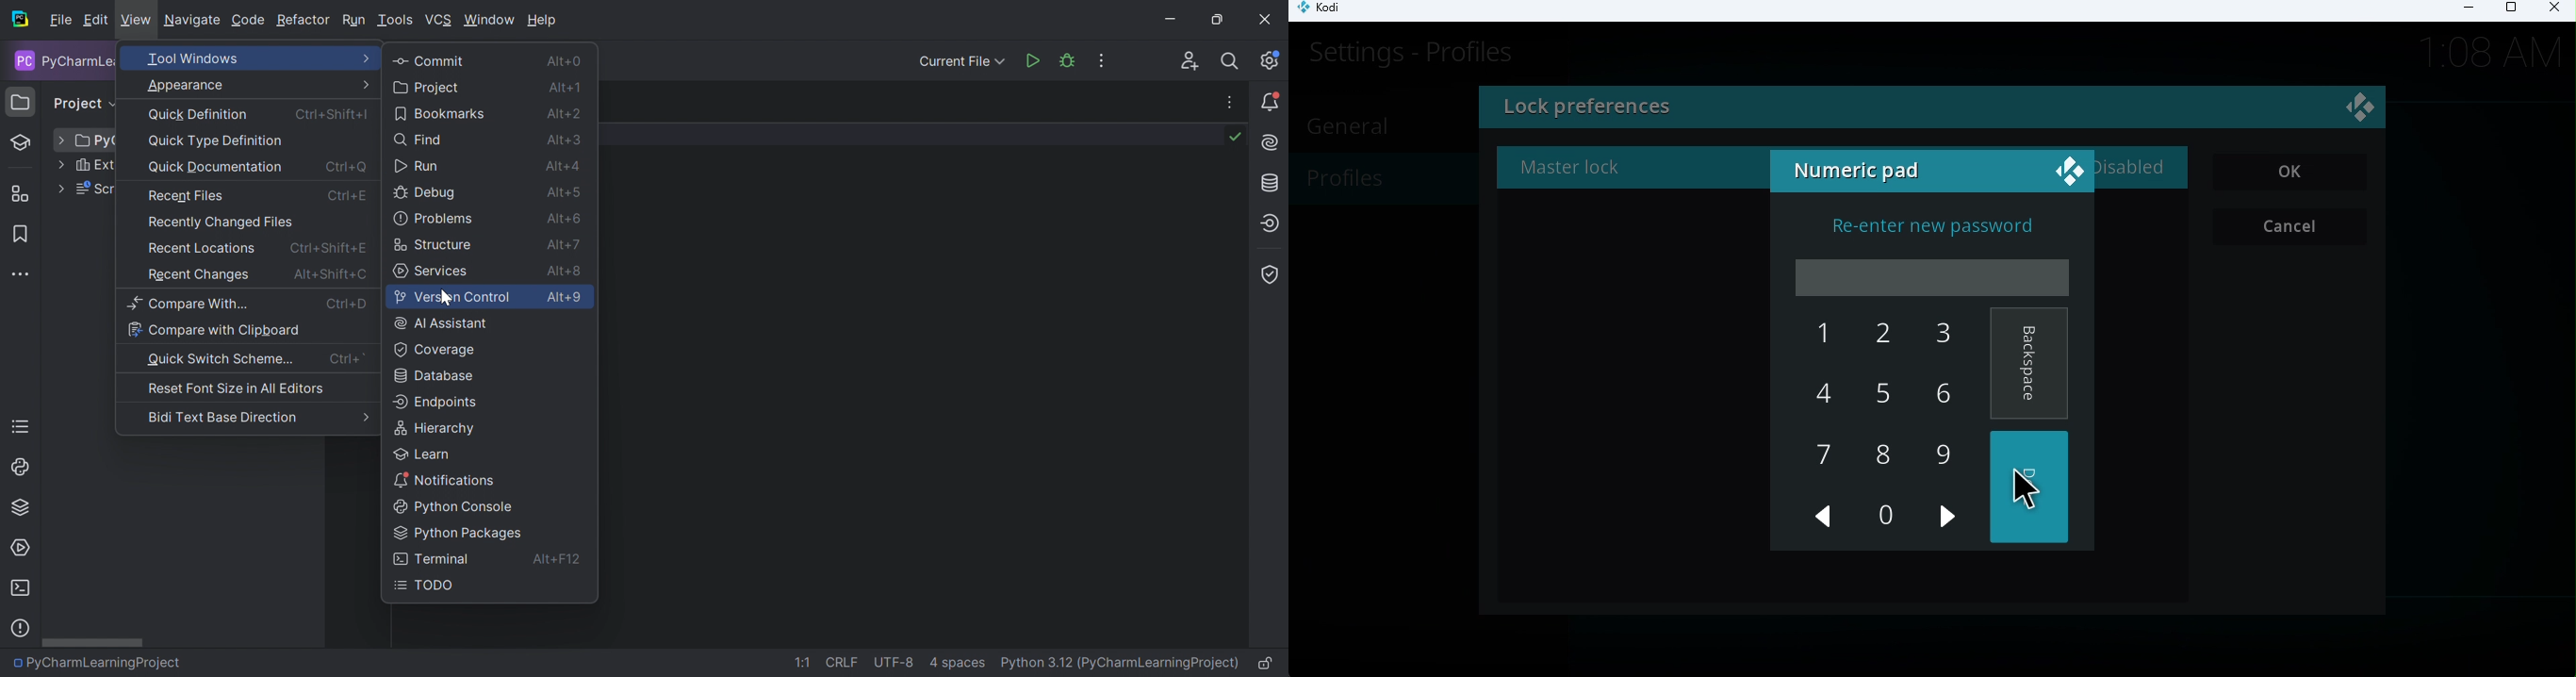  Describe the element at coordinates (2510, 11) in the screenshot. I see `Maximize` at that location.